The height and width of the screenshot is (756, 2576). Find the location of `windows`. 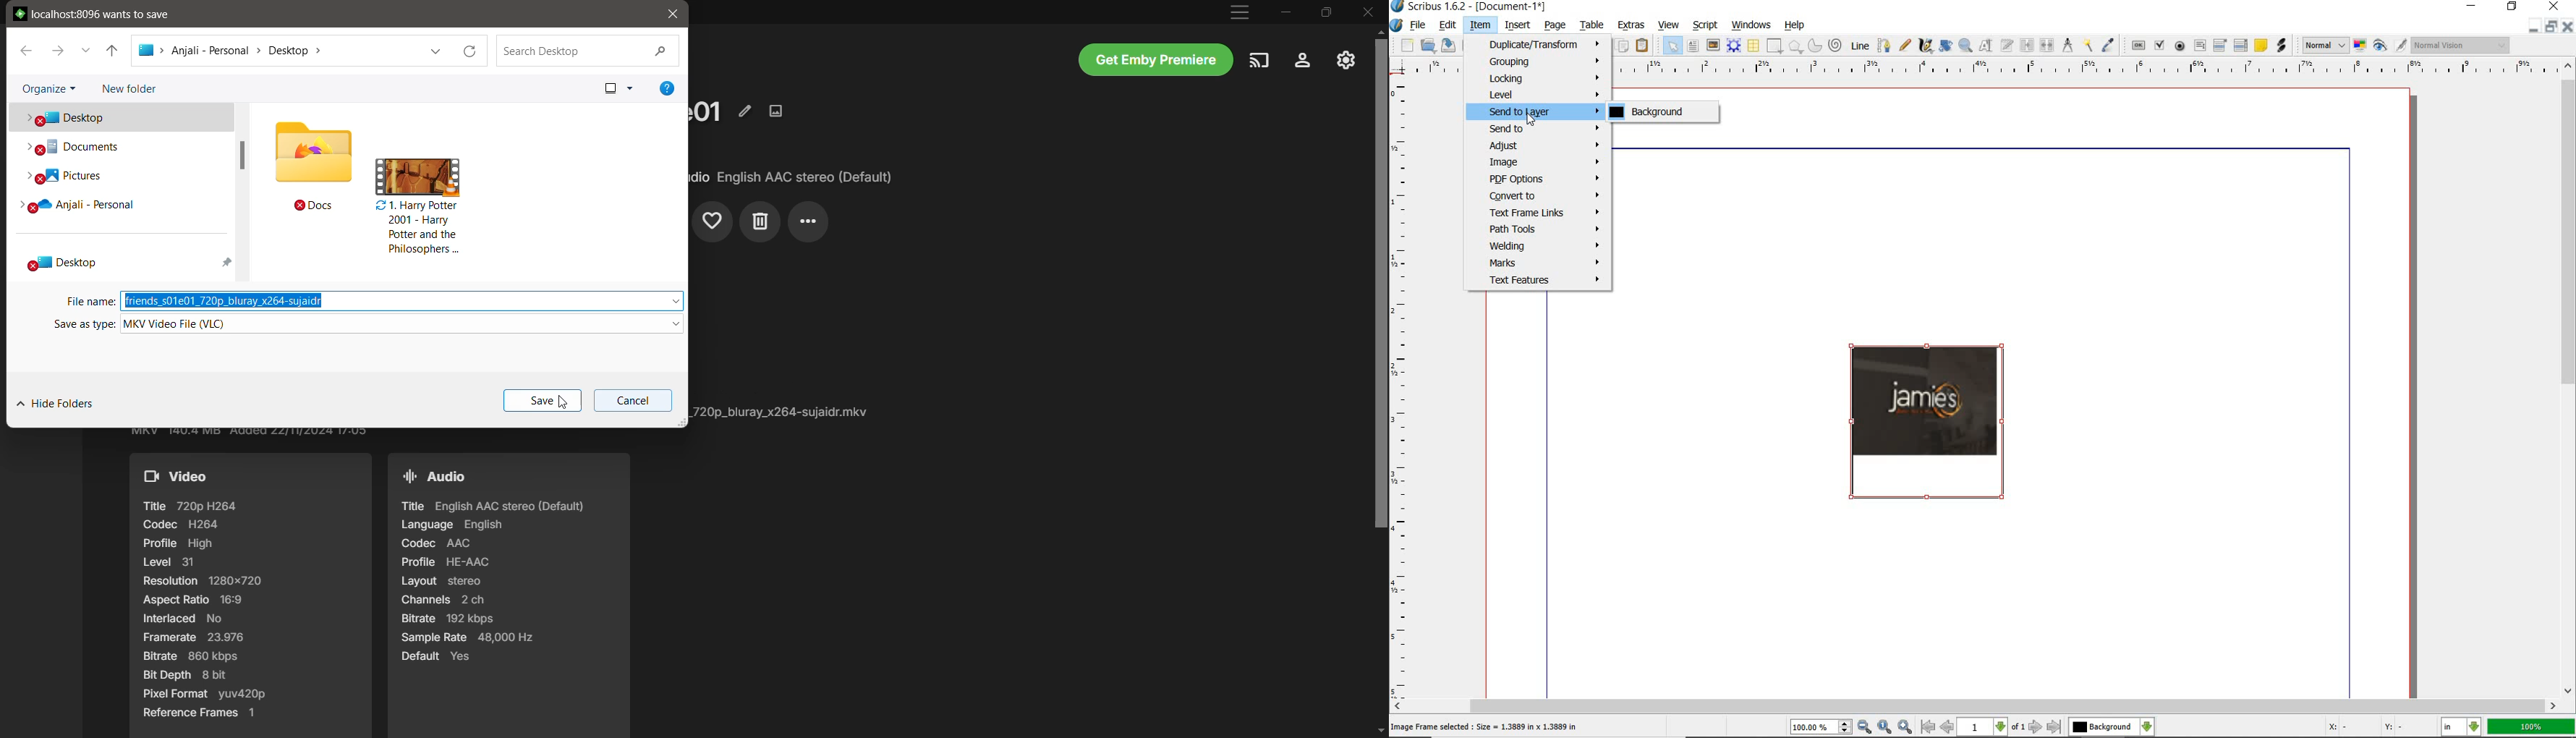

windows is located at coordinates (1754, 24).